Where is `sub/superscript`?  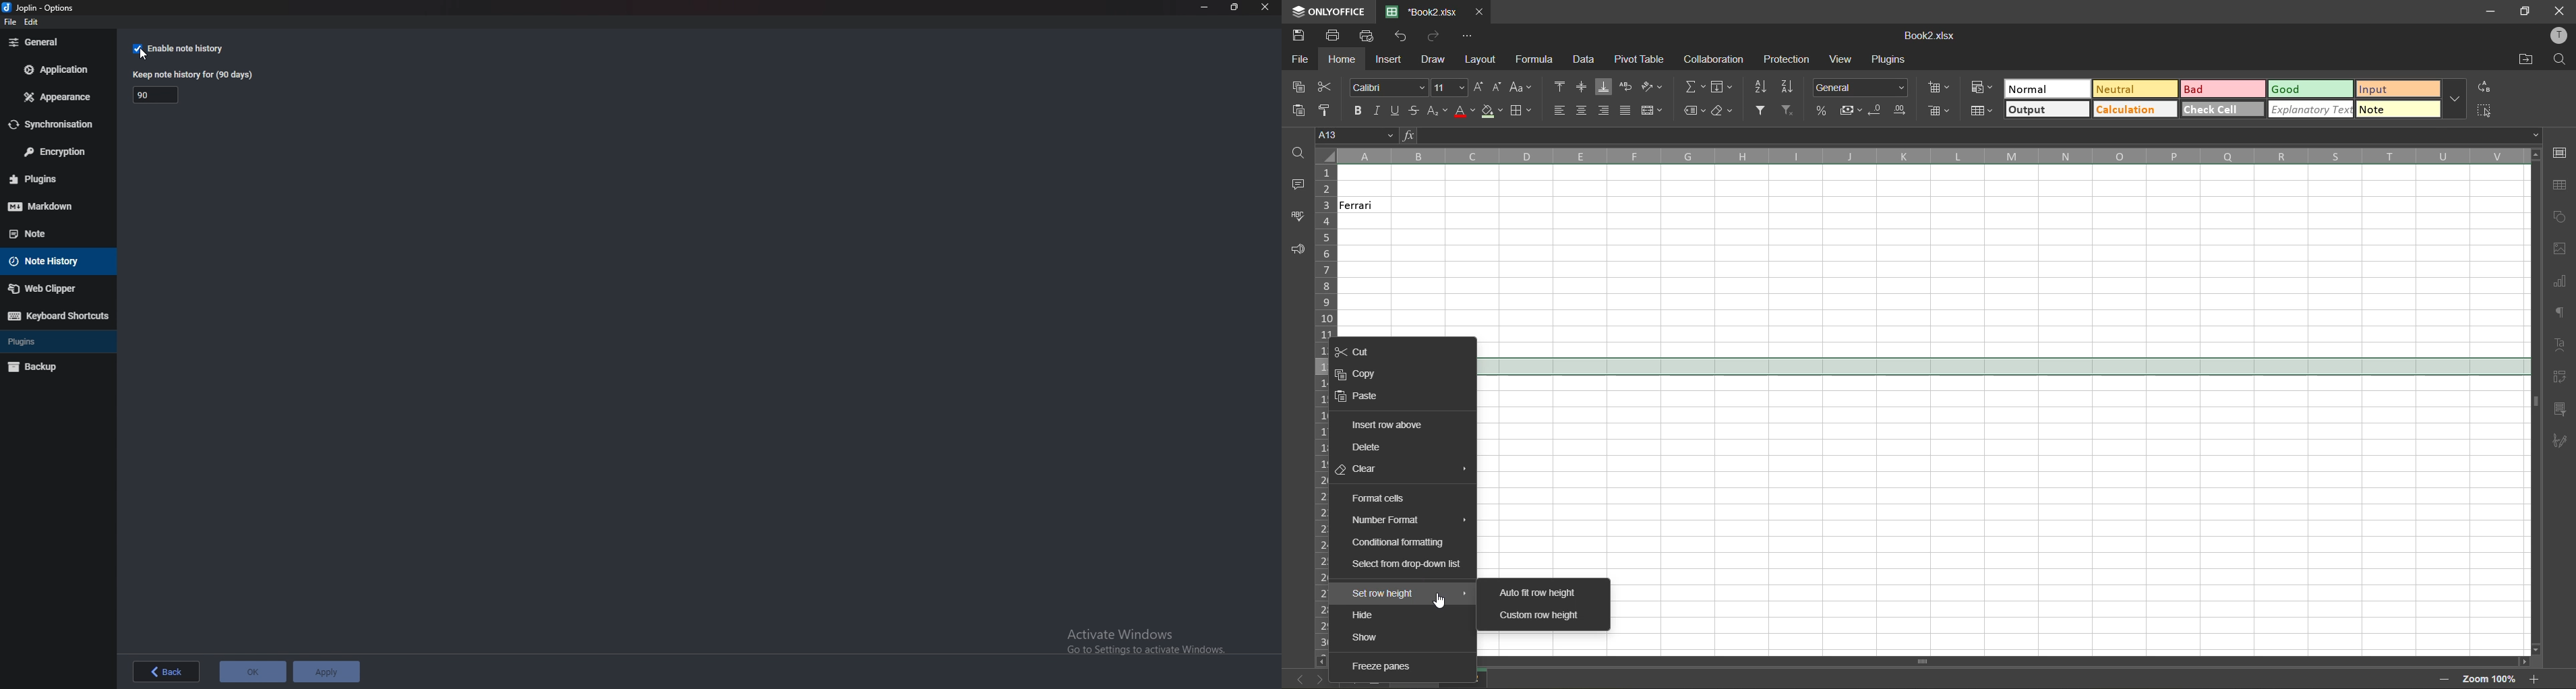 sub/superscript is located at coordinates (1437, 110).